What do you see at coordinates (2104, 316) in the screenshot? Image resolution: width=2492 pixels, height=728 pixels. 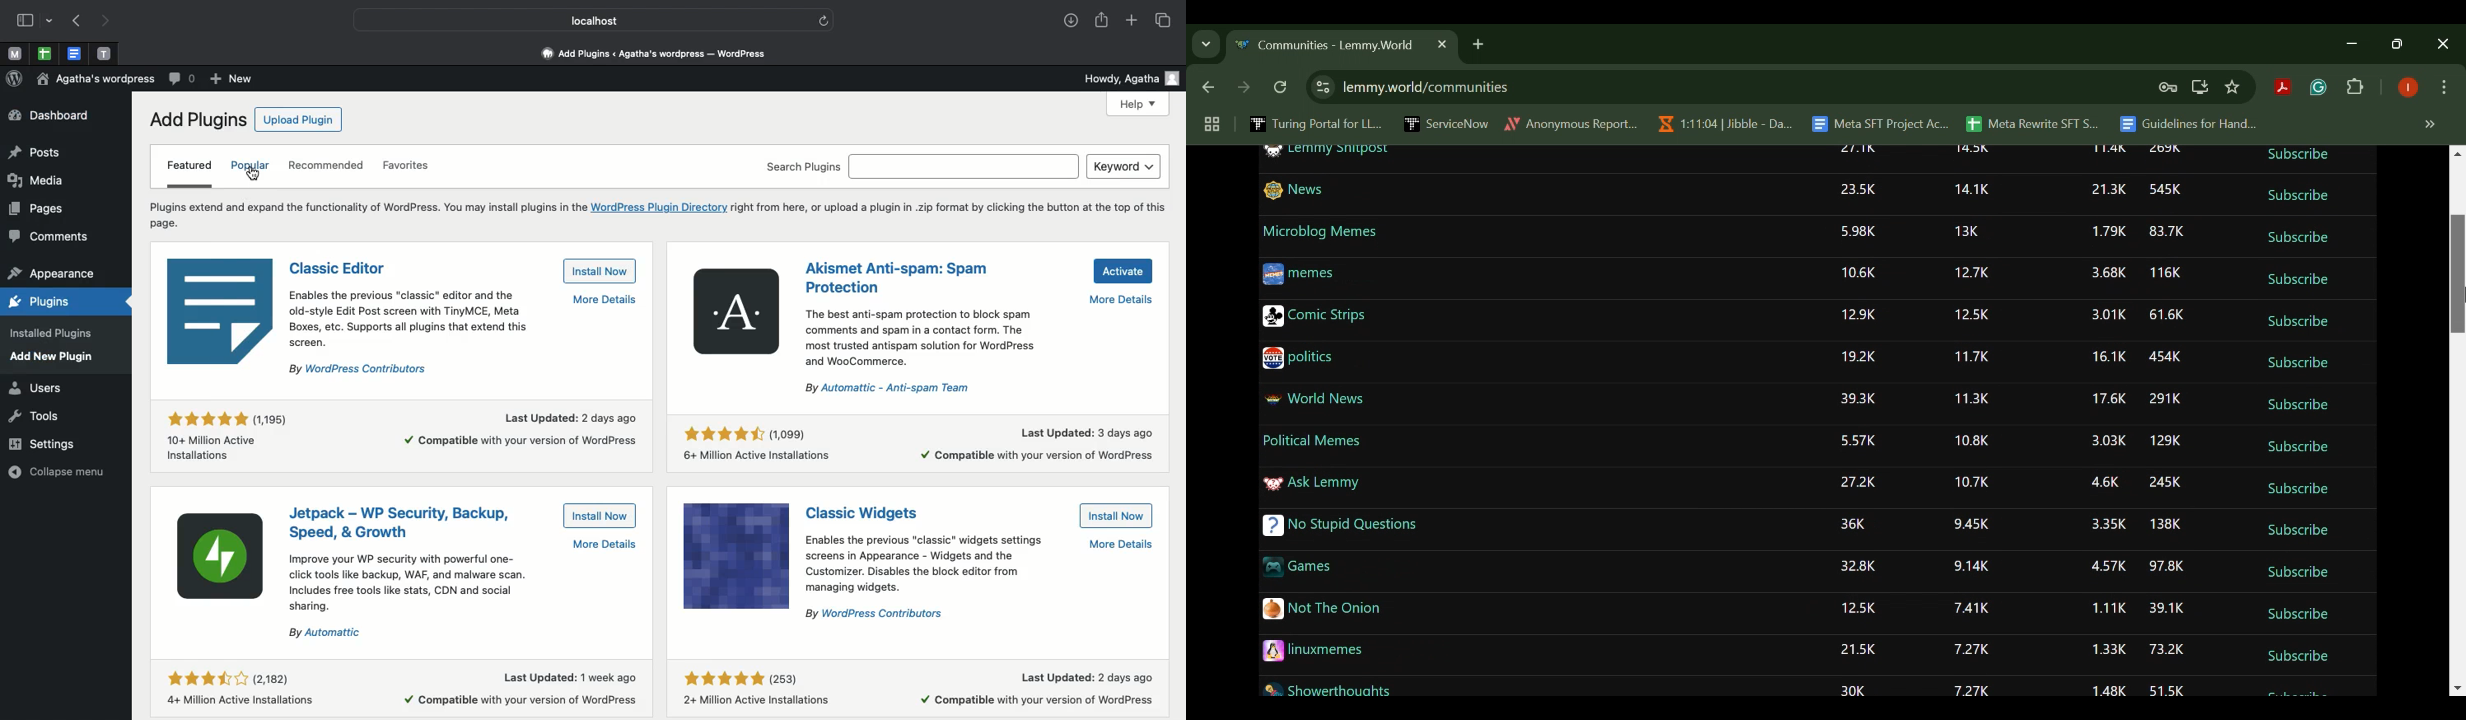 I see `3.01K` at bounding box center [2104, 316].